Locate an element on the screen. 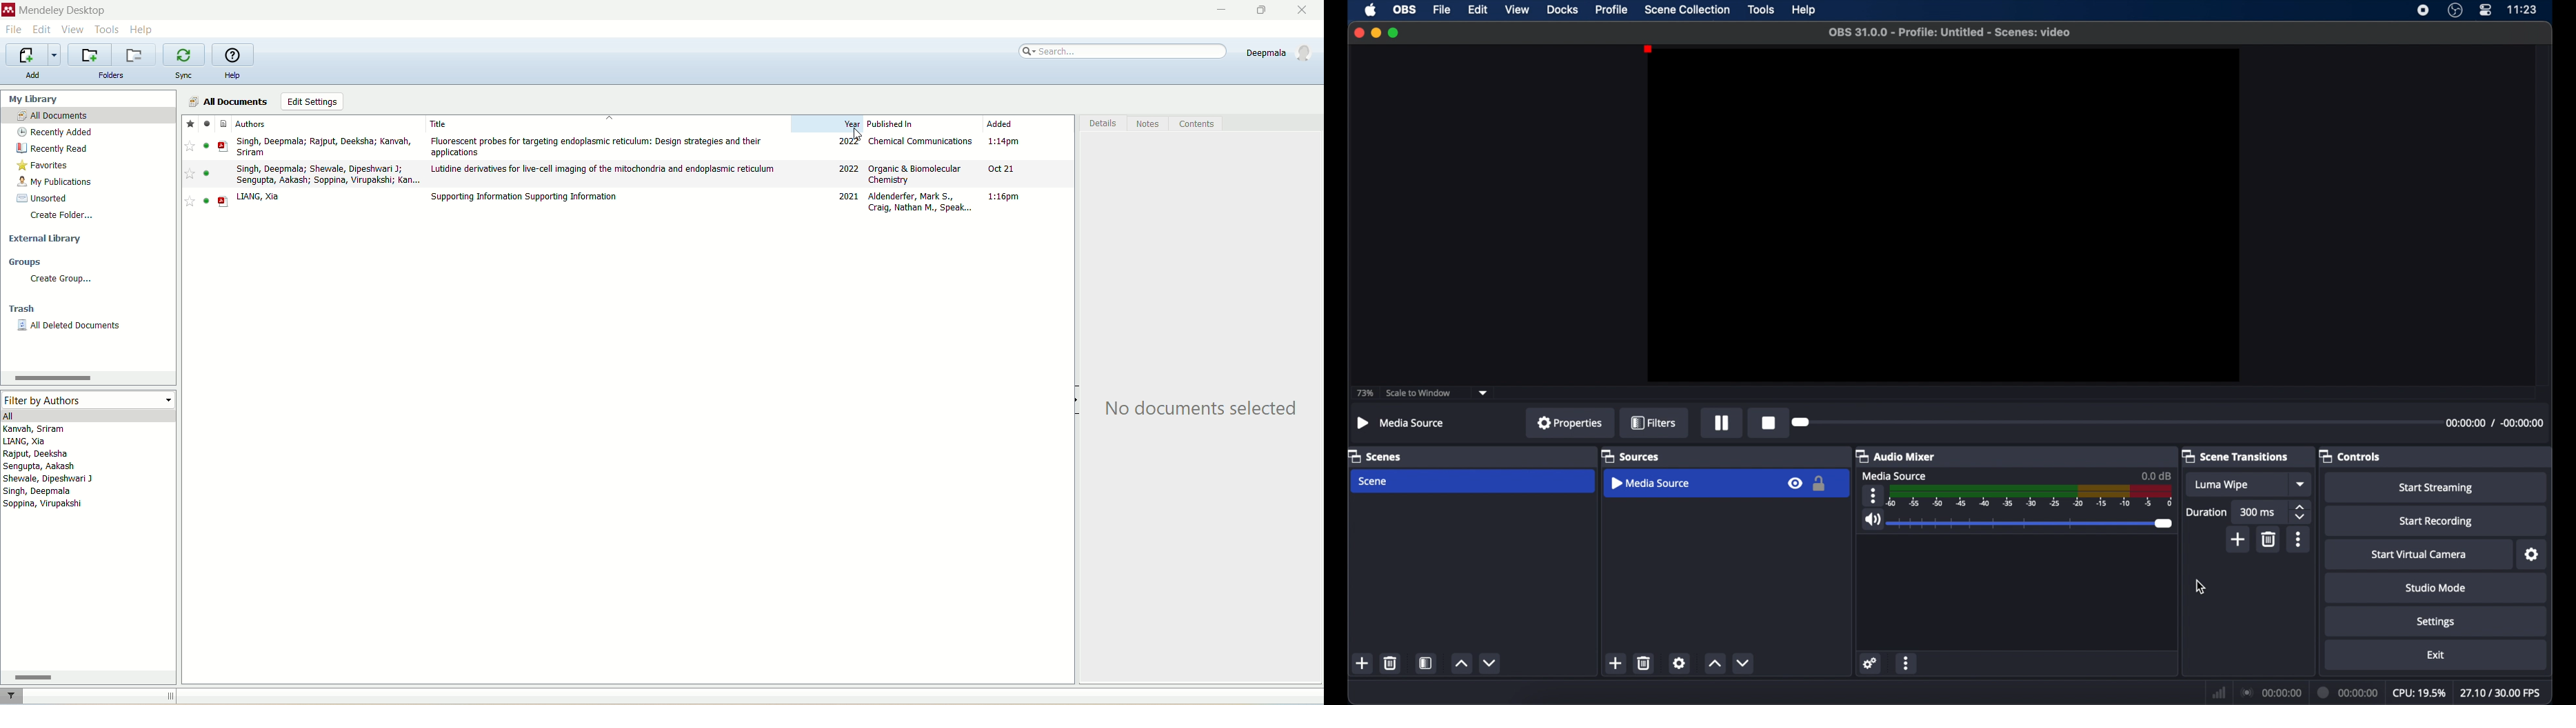 The width and height of the screenshot is (2576, 728). Singh, Deepmala is located at coordinates (40, 490).